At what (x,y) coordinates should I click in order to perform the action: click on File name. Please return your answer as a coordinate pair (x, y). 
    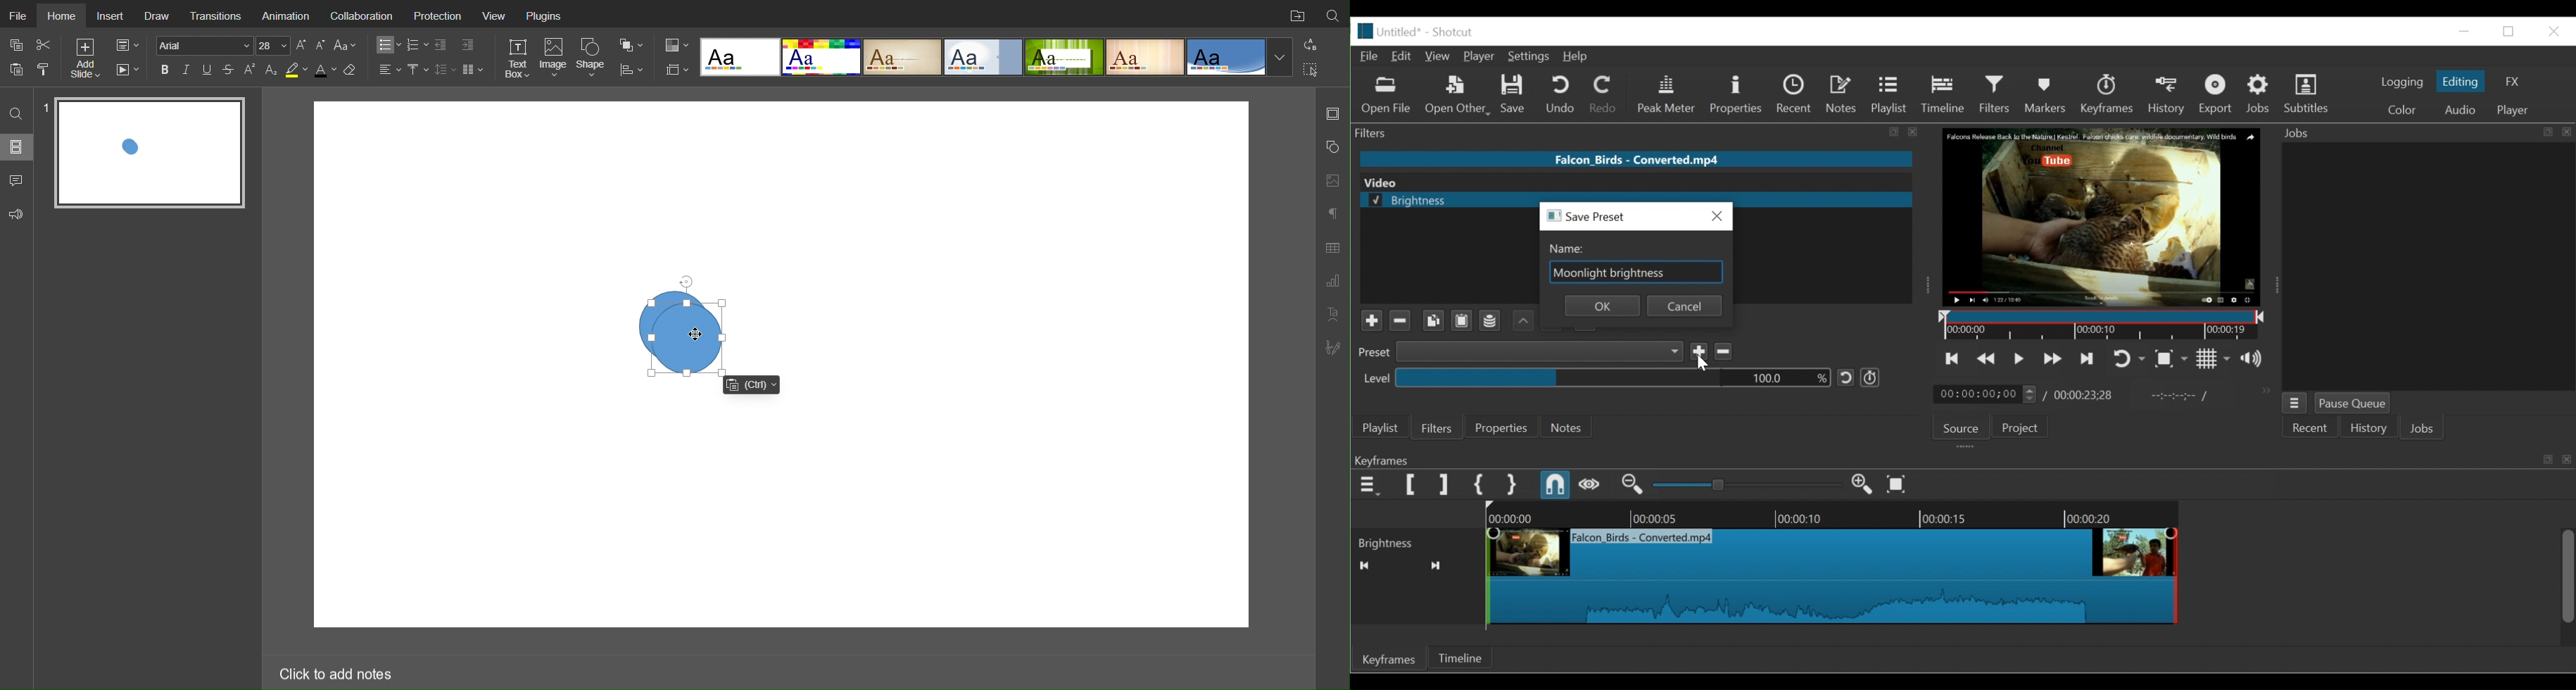
    Looking at the image, I should click on (1636, 159).